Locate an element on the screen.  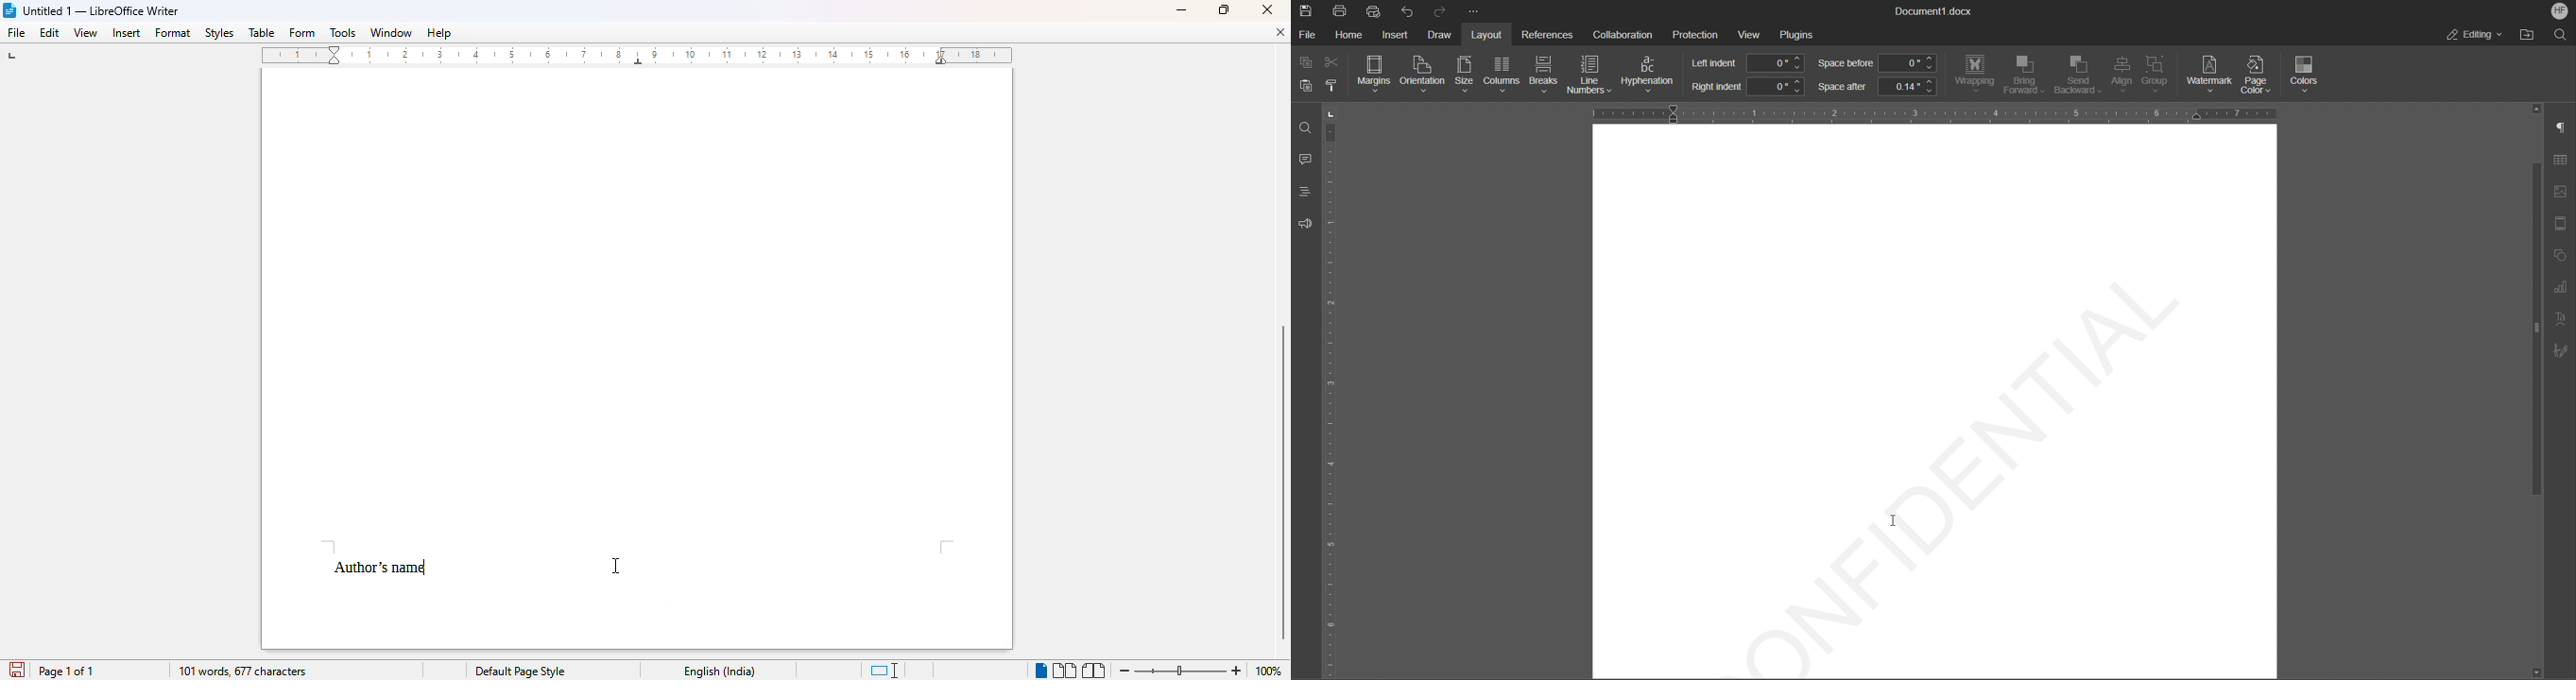
maximize is located at coordinates (1224, 8).